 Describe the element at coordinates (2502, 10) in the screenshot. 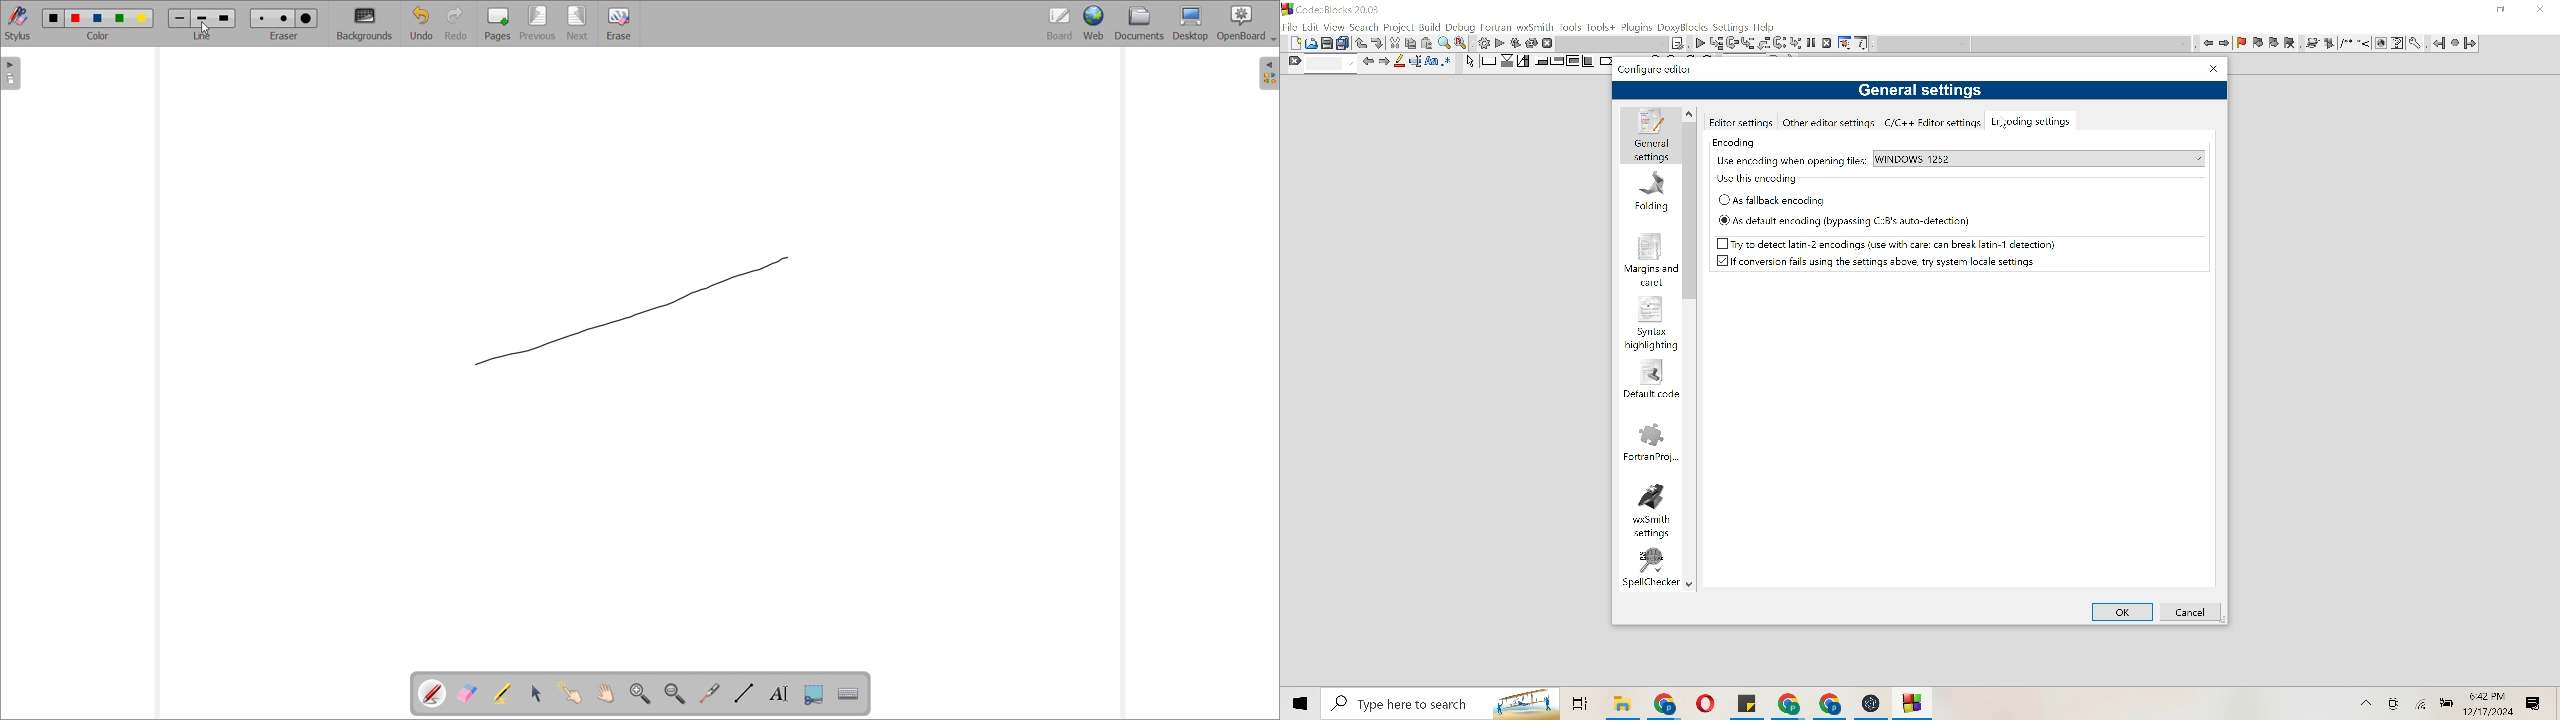

I see `minimize` at that location.